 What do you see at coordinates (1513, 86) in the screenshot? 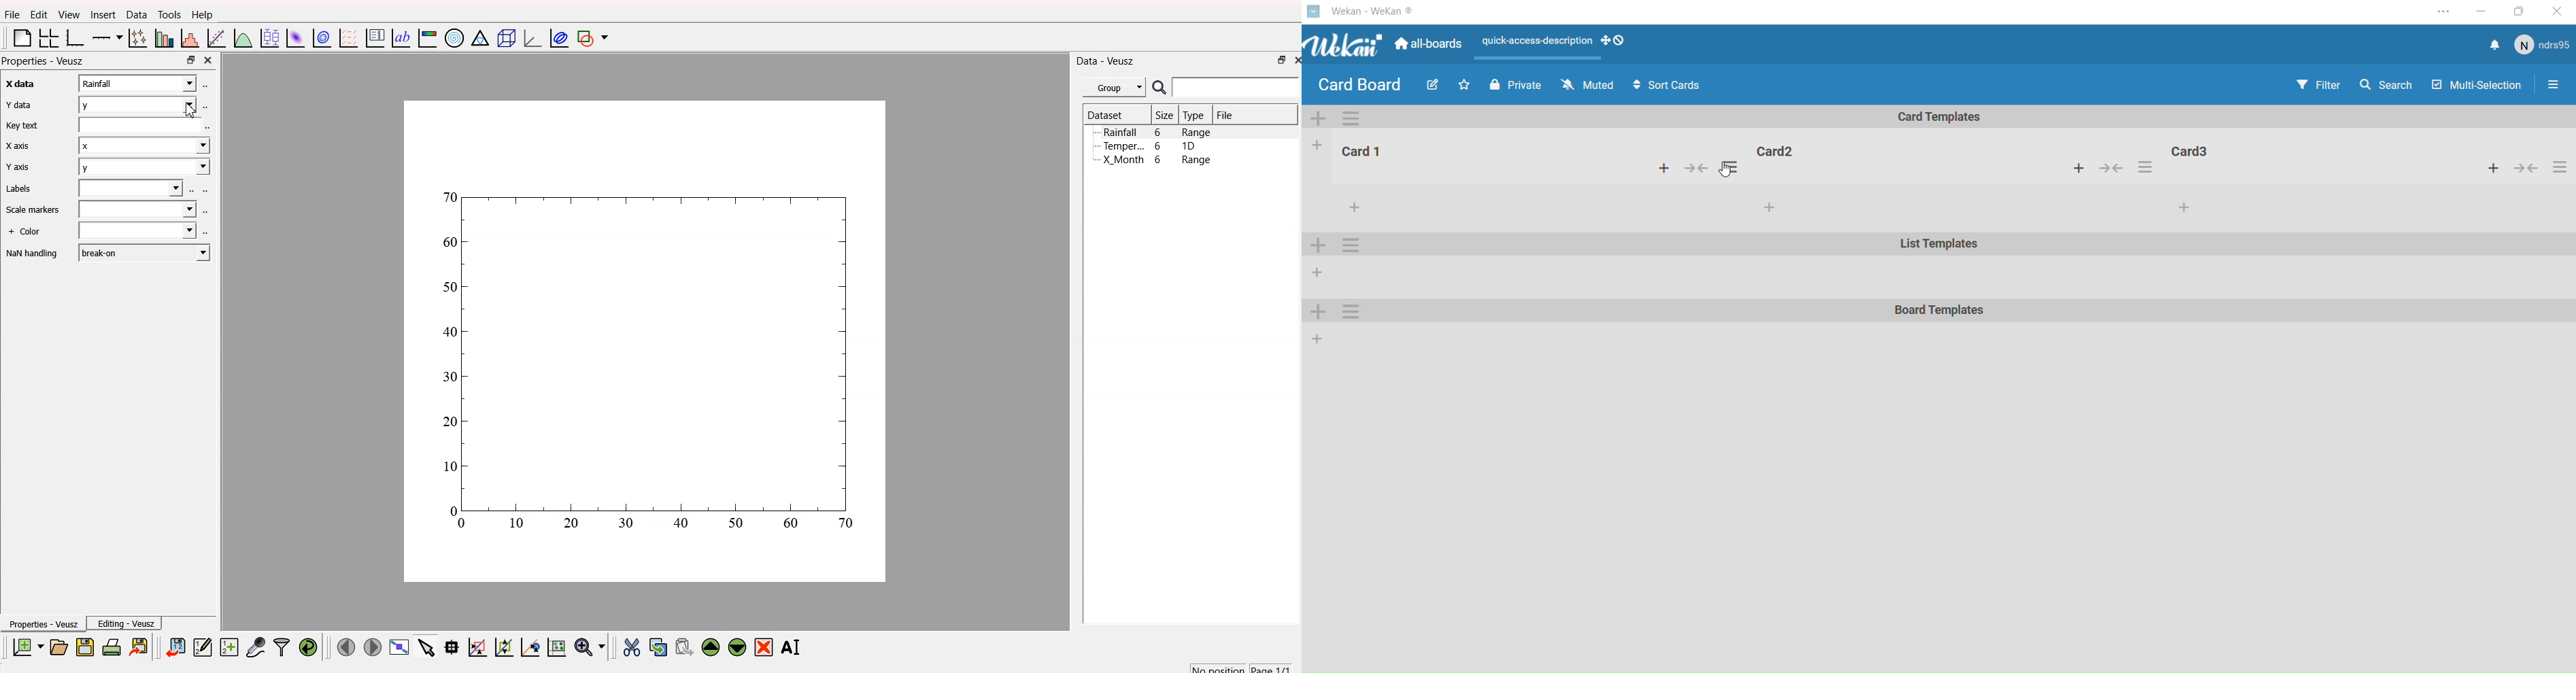
I see `Private` at bounding box center [1513, 86].